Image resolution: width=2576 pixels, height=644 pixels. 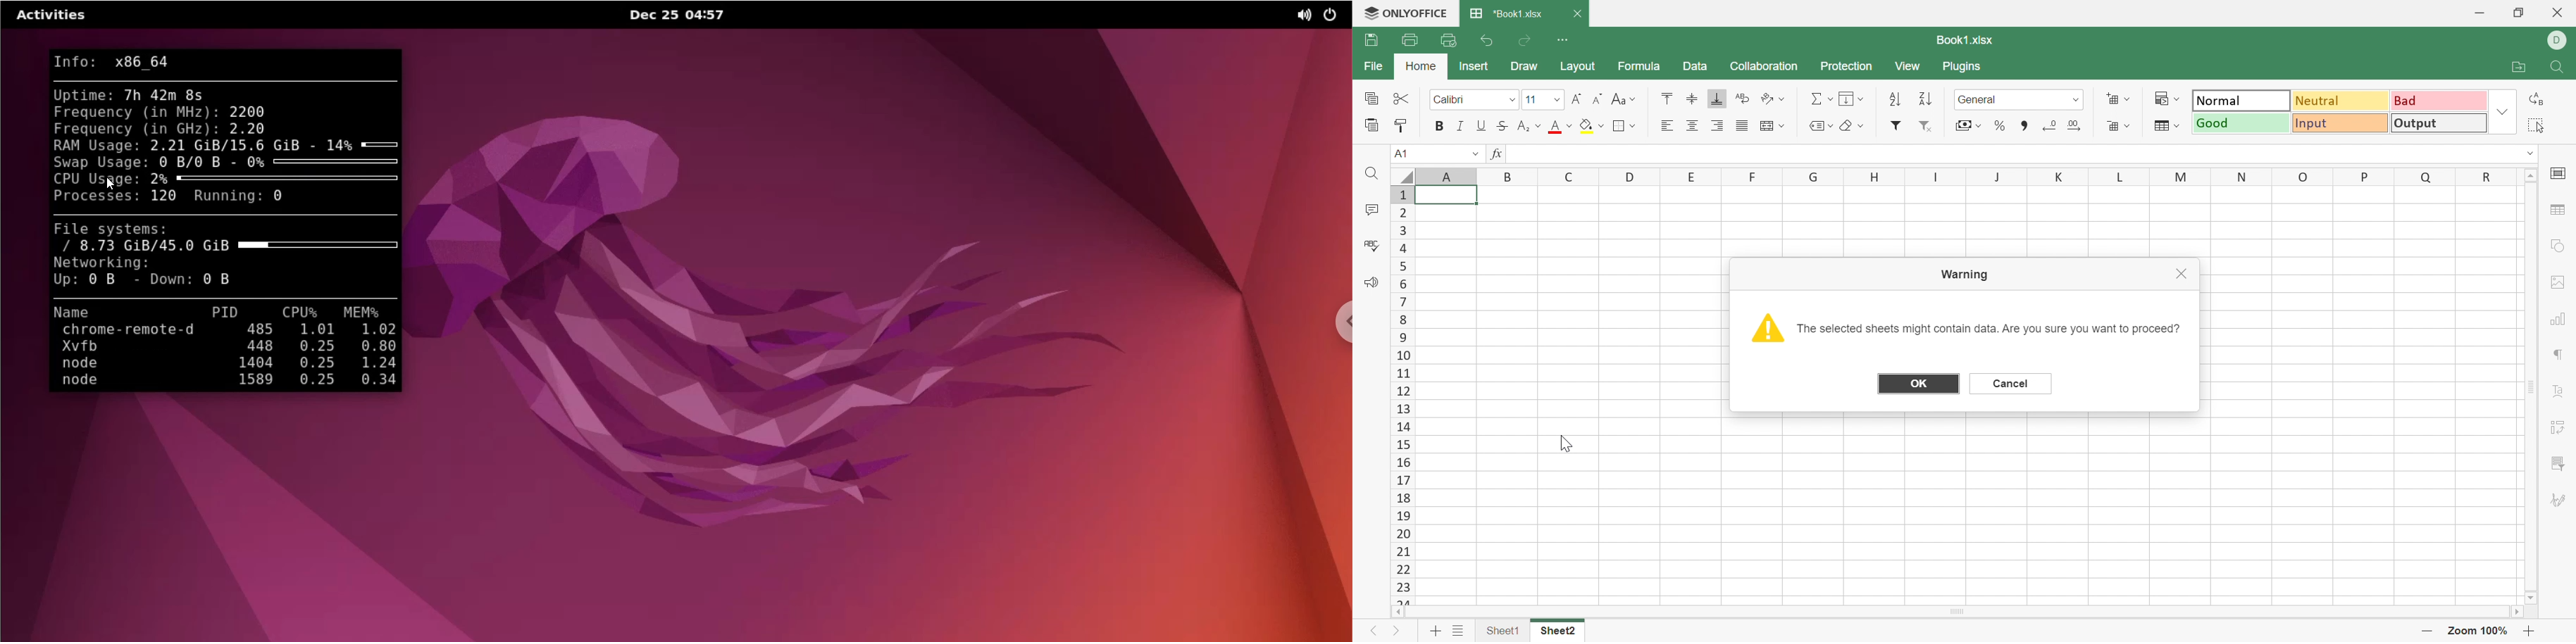 What do you see at coordinates (2112, 99) in the screenshot?
I see `Insert cells` at bounding box center [2112, 99].